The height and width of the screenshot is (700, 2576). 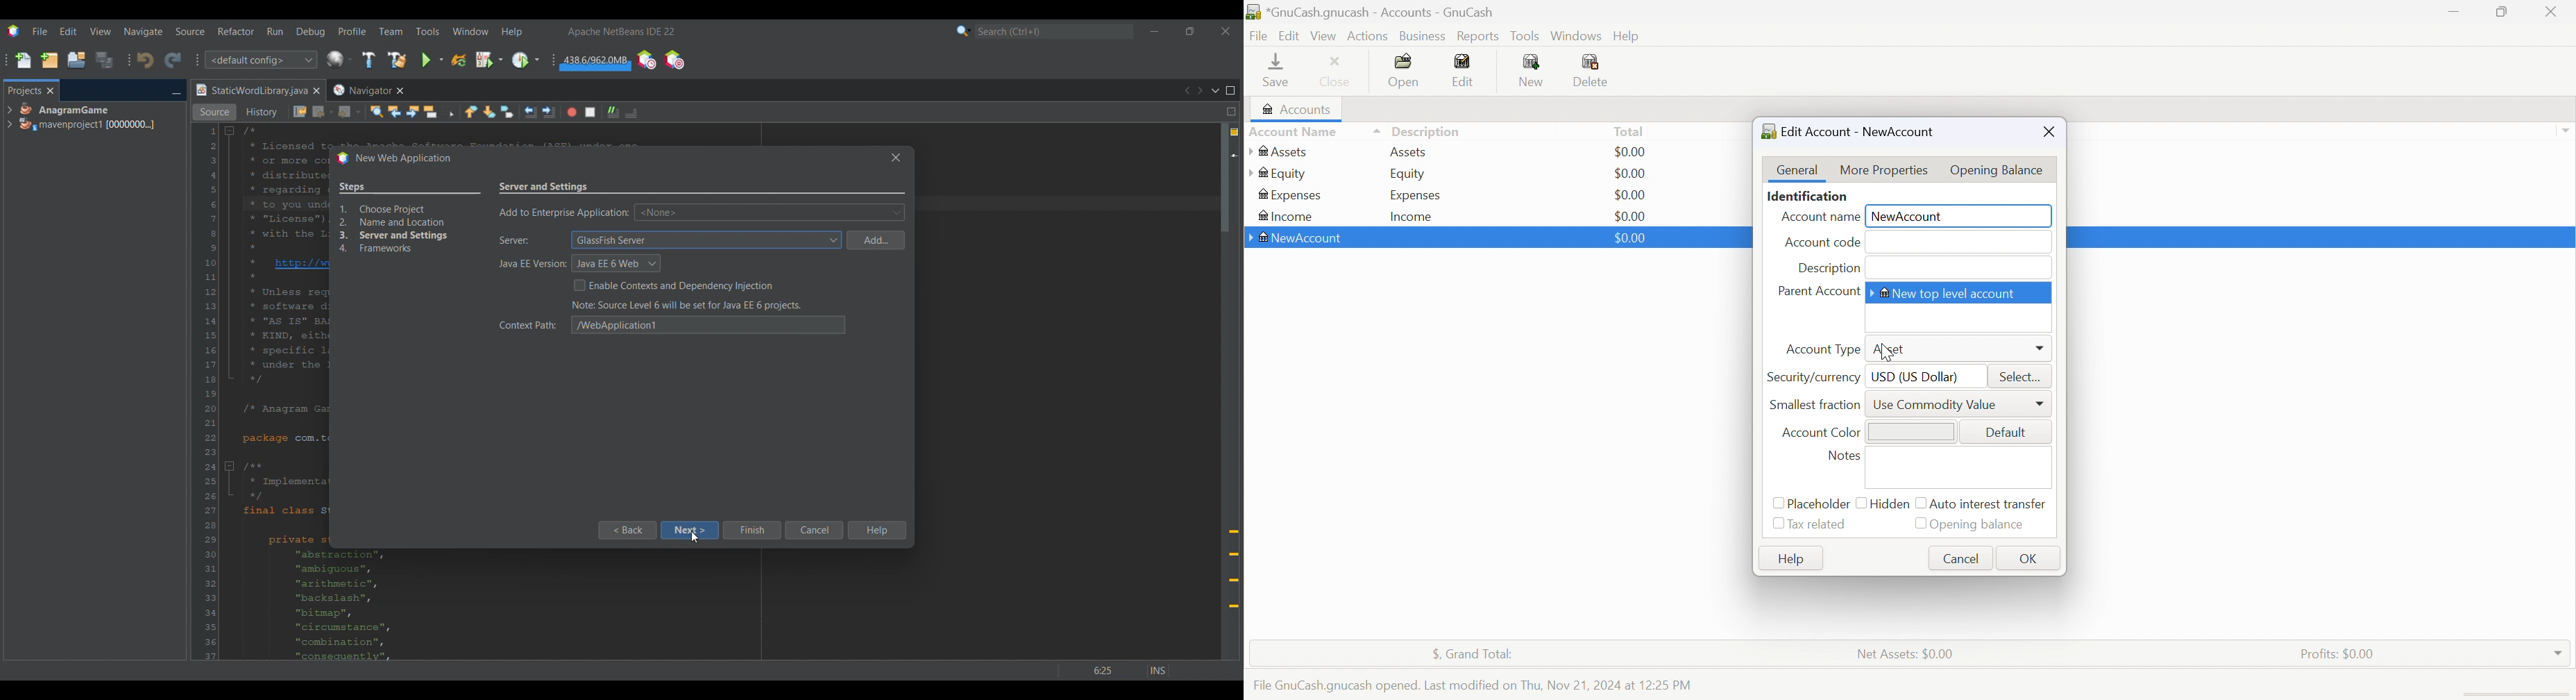 I want to click on Drop Down, so click(x=2565, y=131).